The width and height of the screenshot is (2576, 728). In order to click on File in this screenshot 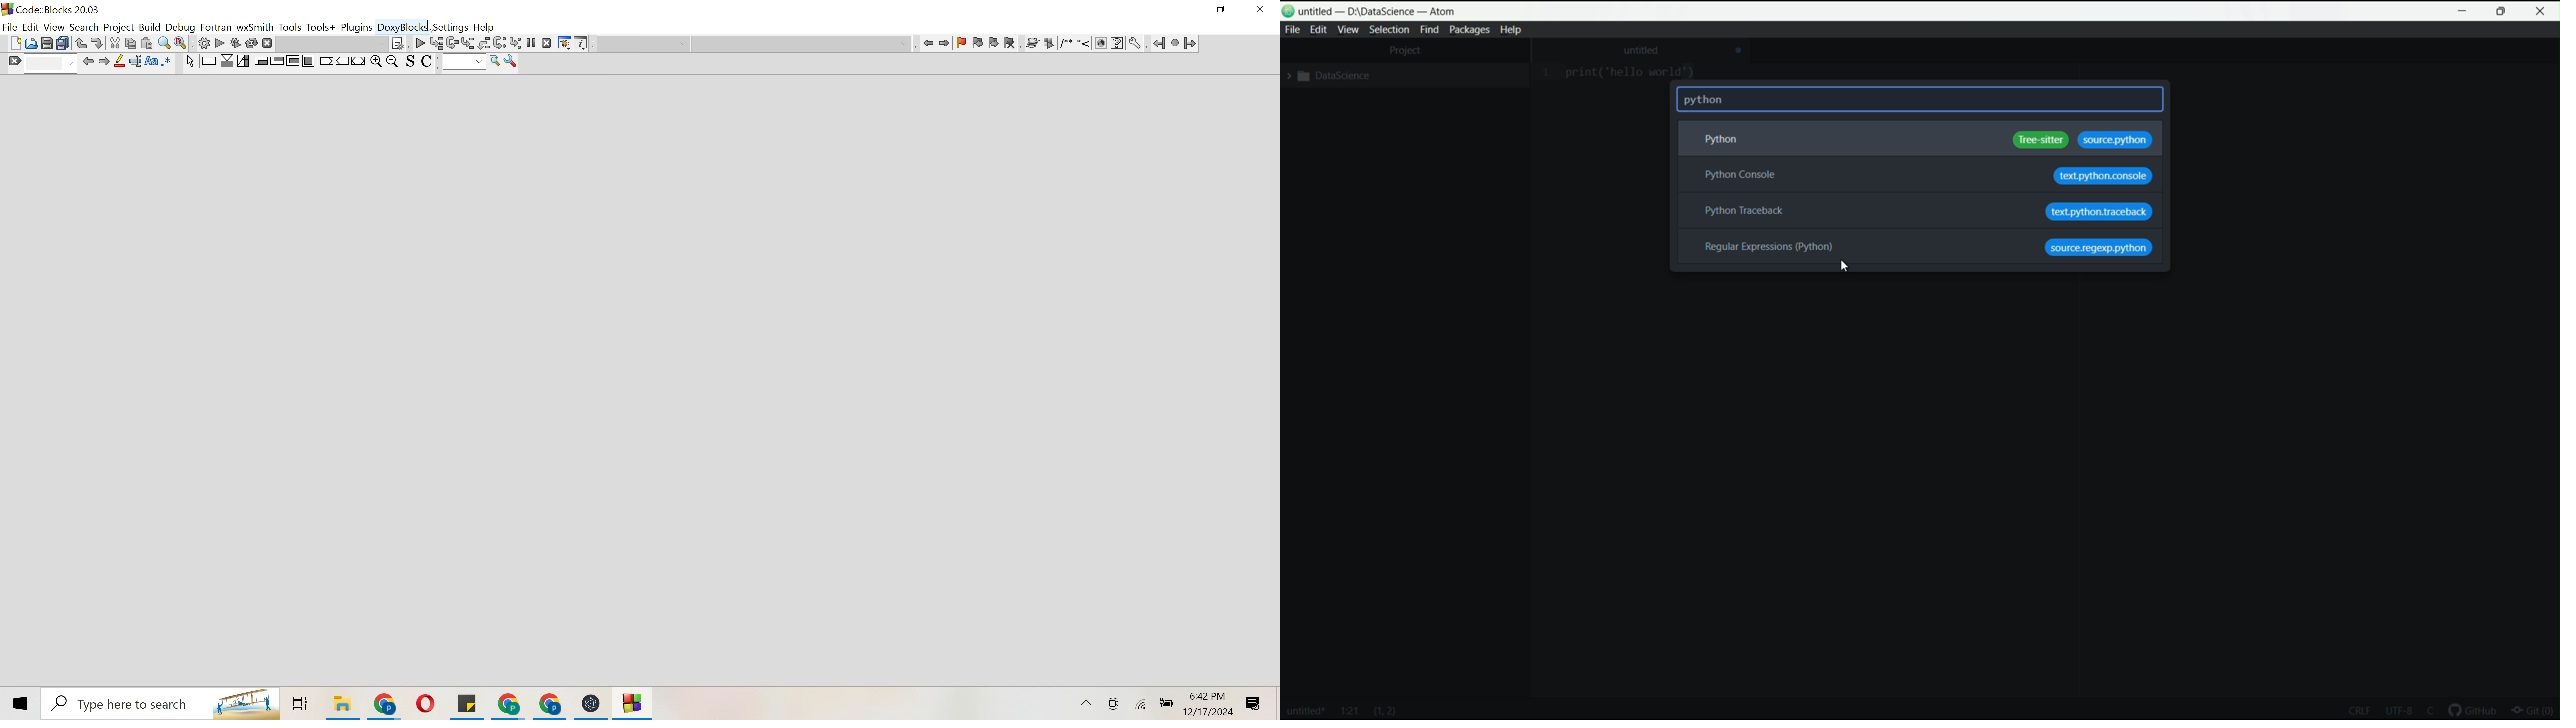, I will do `click(424, 703)`.